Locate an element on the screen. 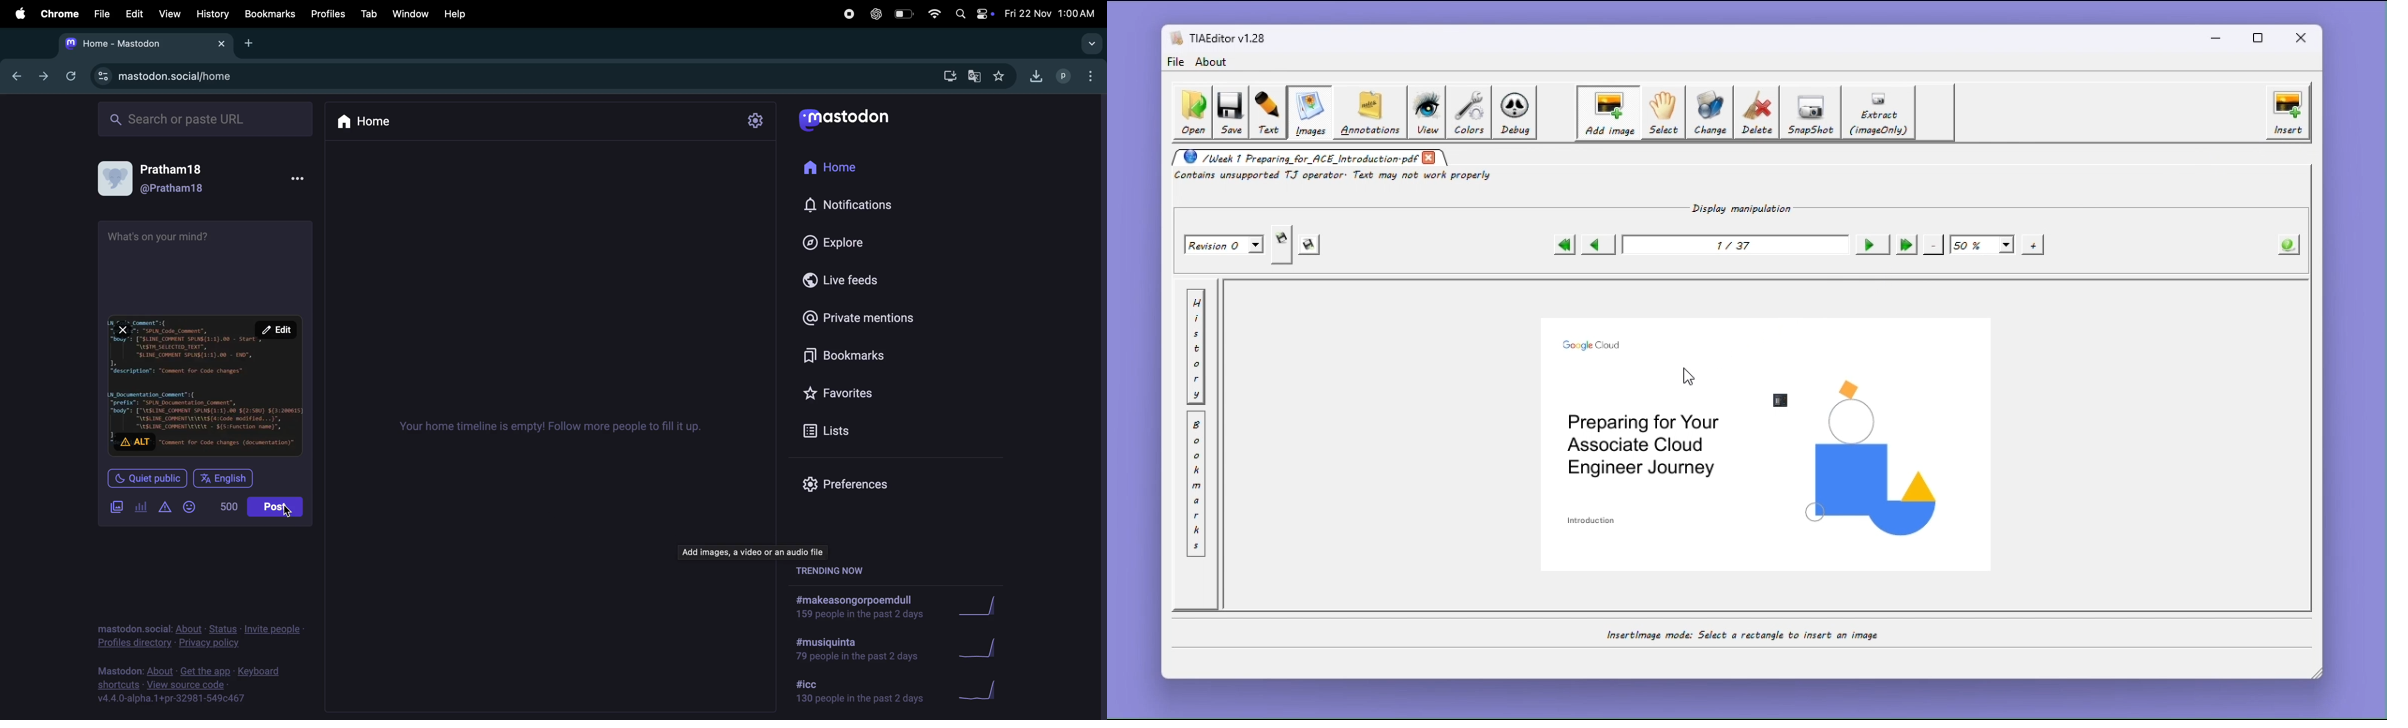 The image size is (2408, 728). settings is located at coordinates (756, 121).